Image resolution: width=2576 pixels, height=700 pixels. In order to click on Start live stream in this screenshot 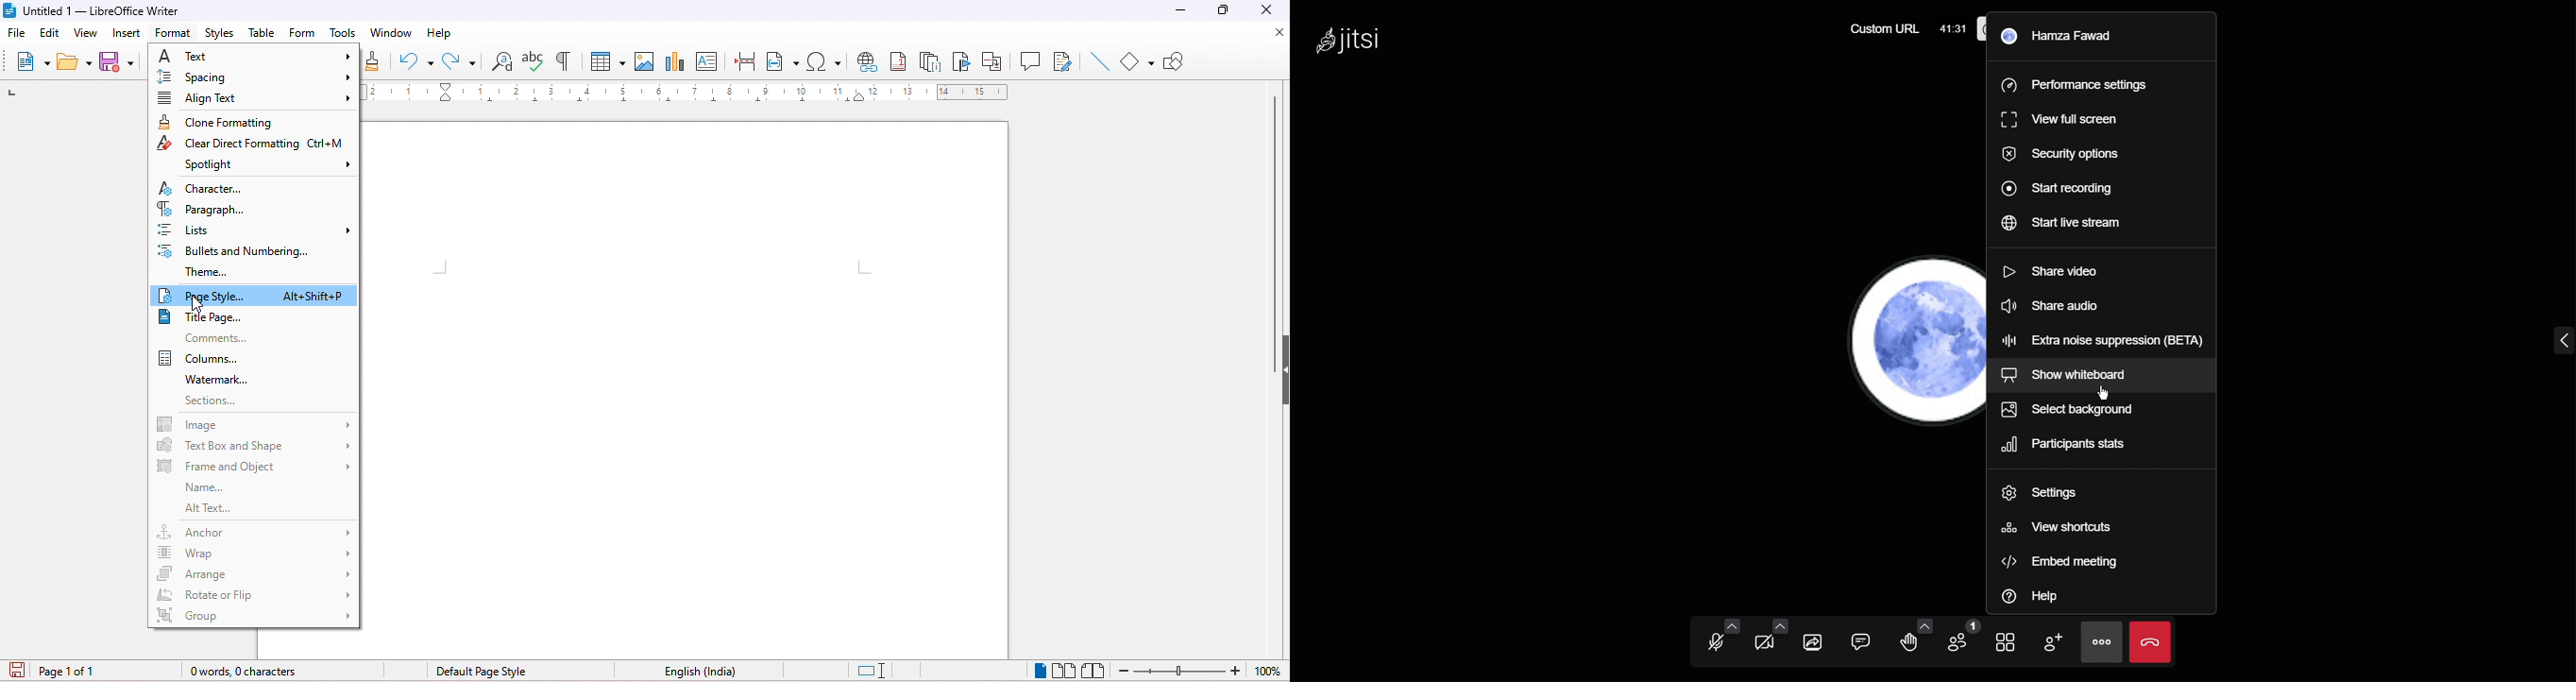, I will do `click(2062, 227)`.